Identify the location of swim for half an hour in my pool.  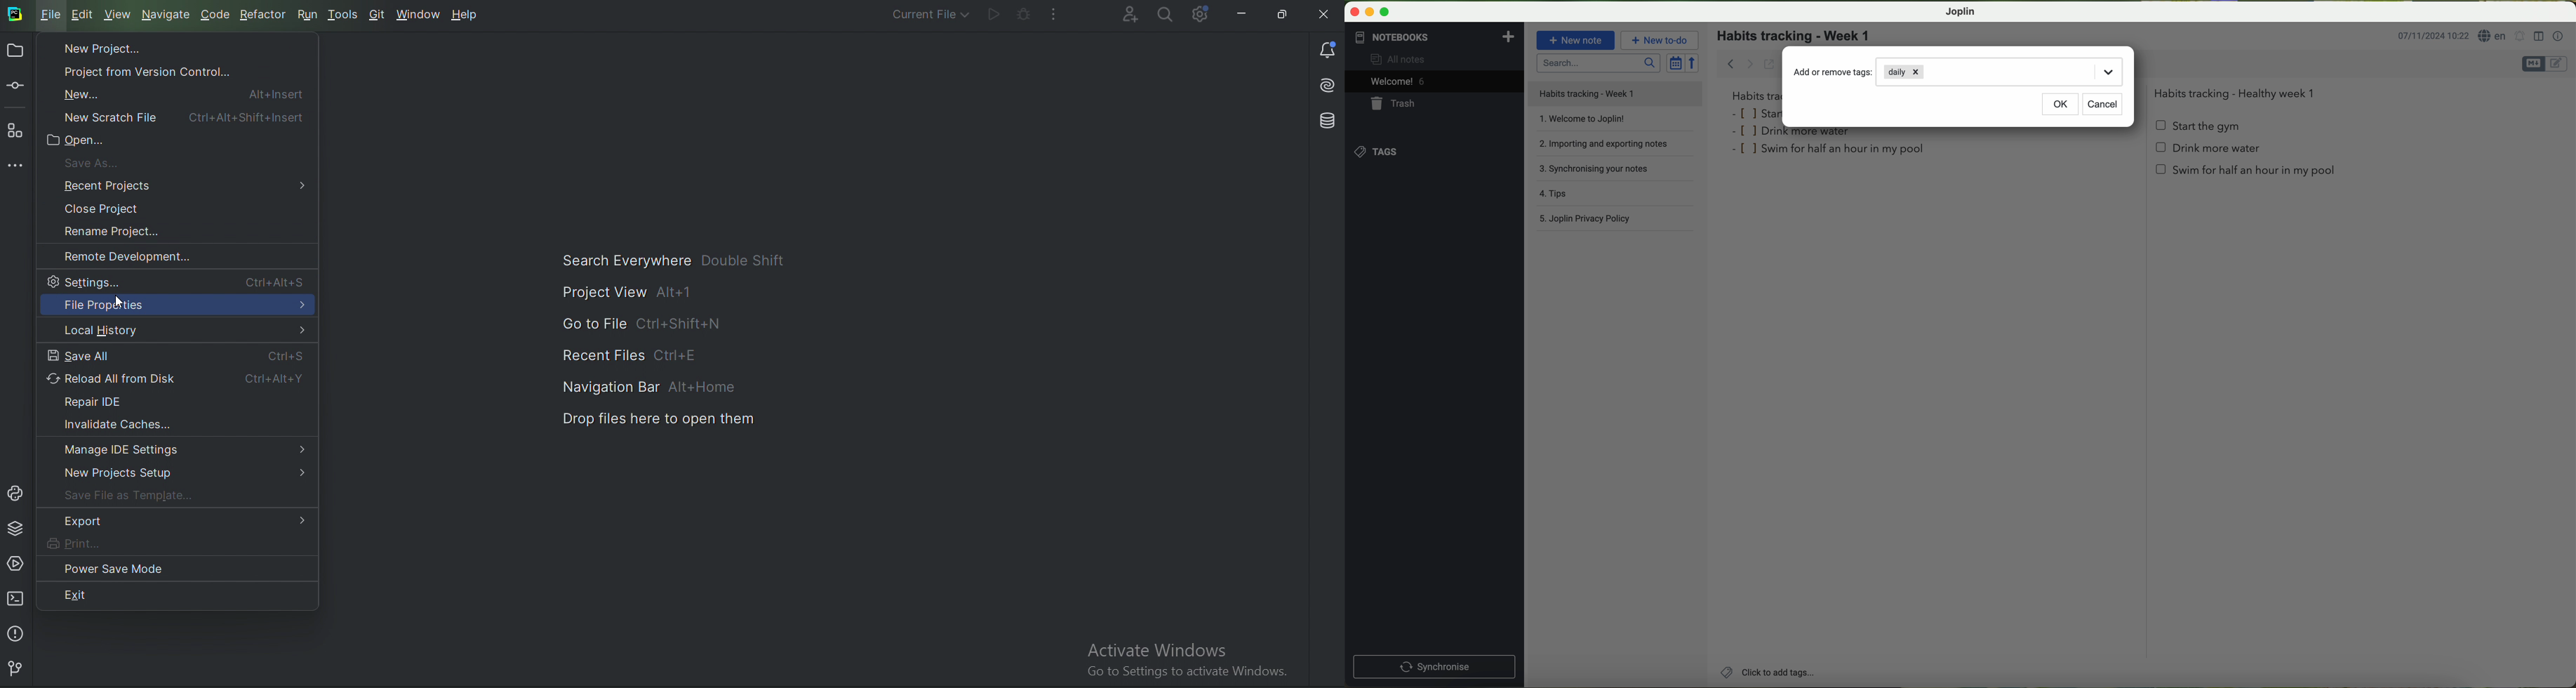
(2247, 173).